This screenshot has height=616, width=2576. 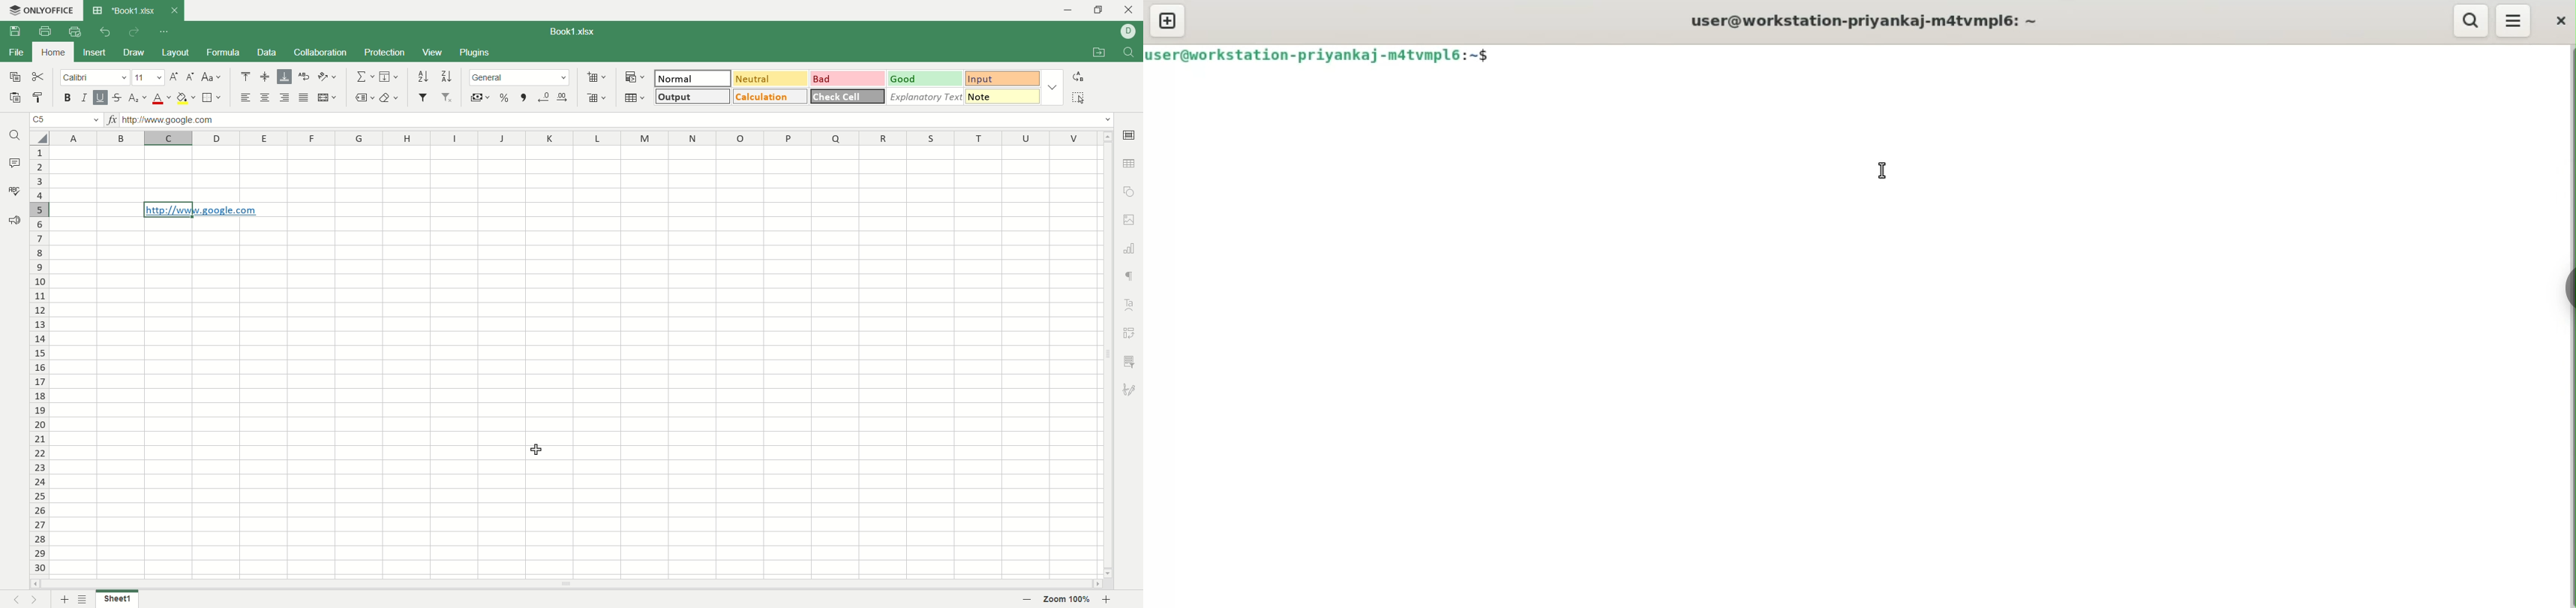 What do you see at coordinates (321, 54) in the screenshot?
I see `collaboration` at bounding box center [321, 54].